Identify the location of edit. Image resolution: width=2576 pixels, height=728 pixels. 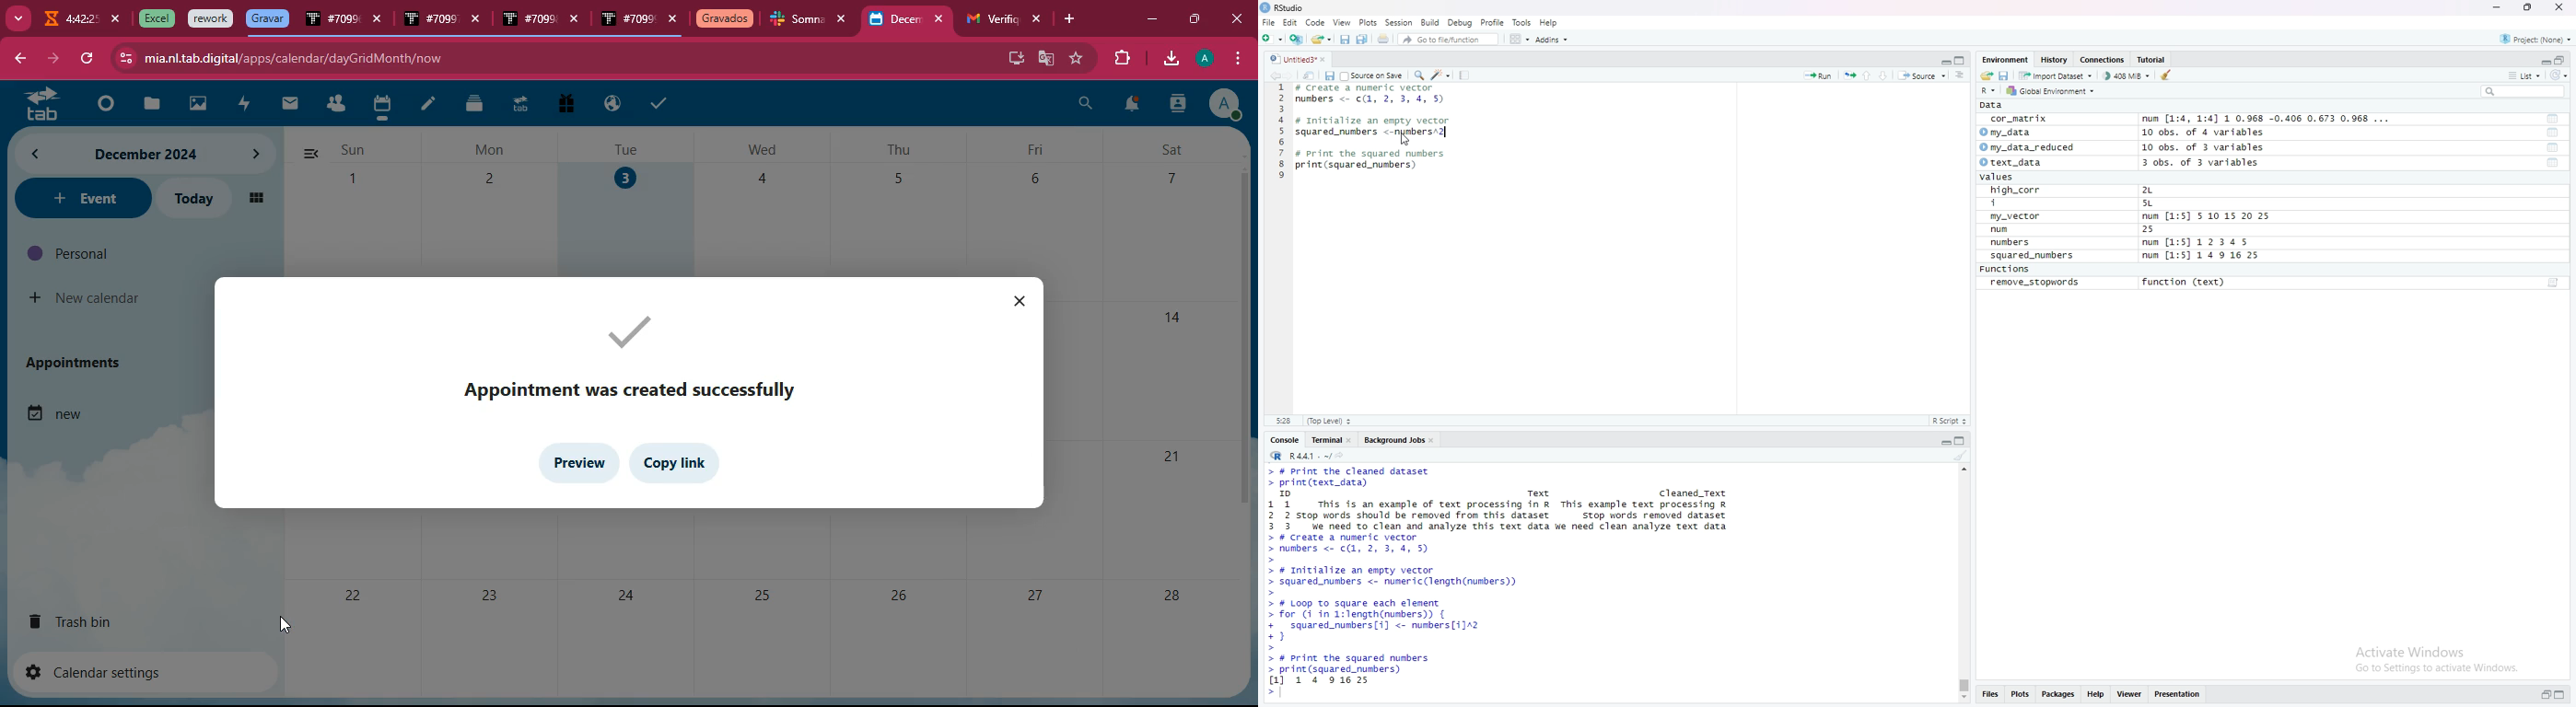
(428, 106).